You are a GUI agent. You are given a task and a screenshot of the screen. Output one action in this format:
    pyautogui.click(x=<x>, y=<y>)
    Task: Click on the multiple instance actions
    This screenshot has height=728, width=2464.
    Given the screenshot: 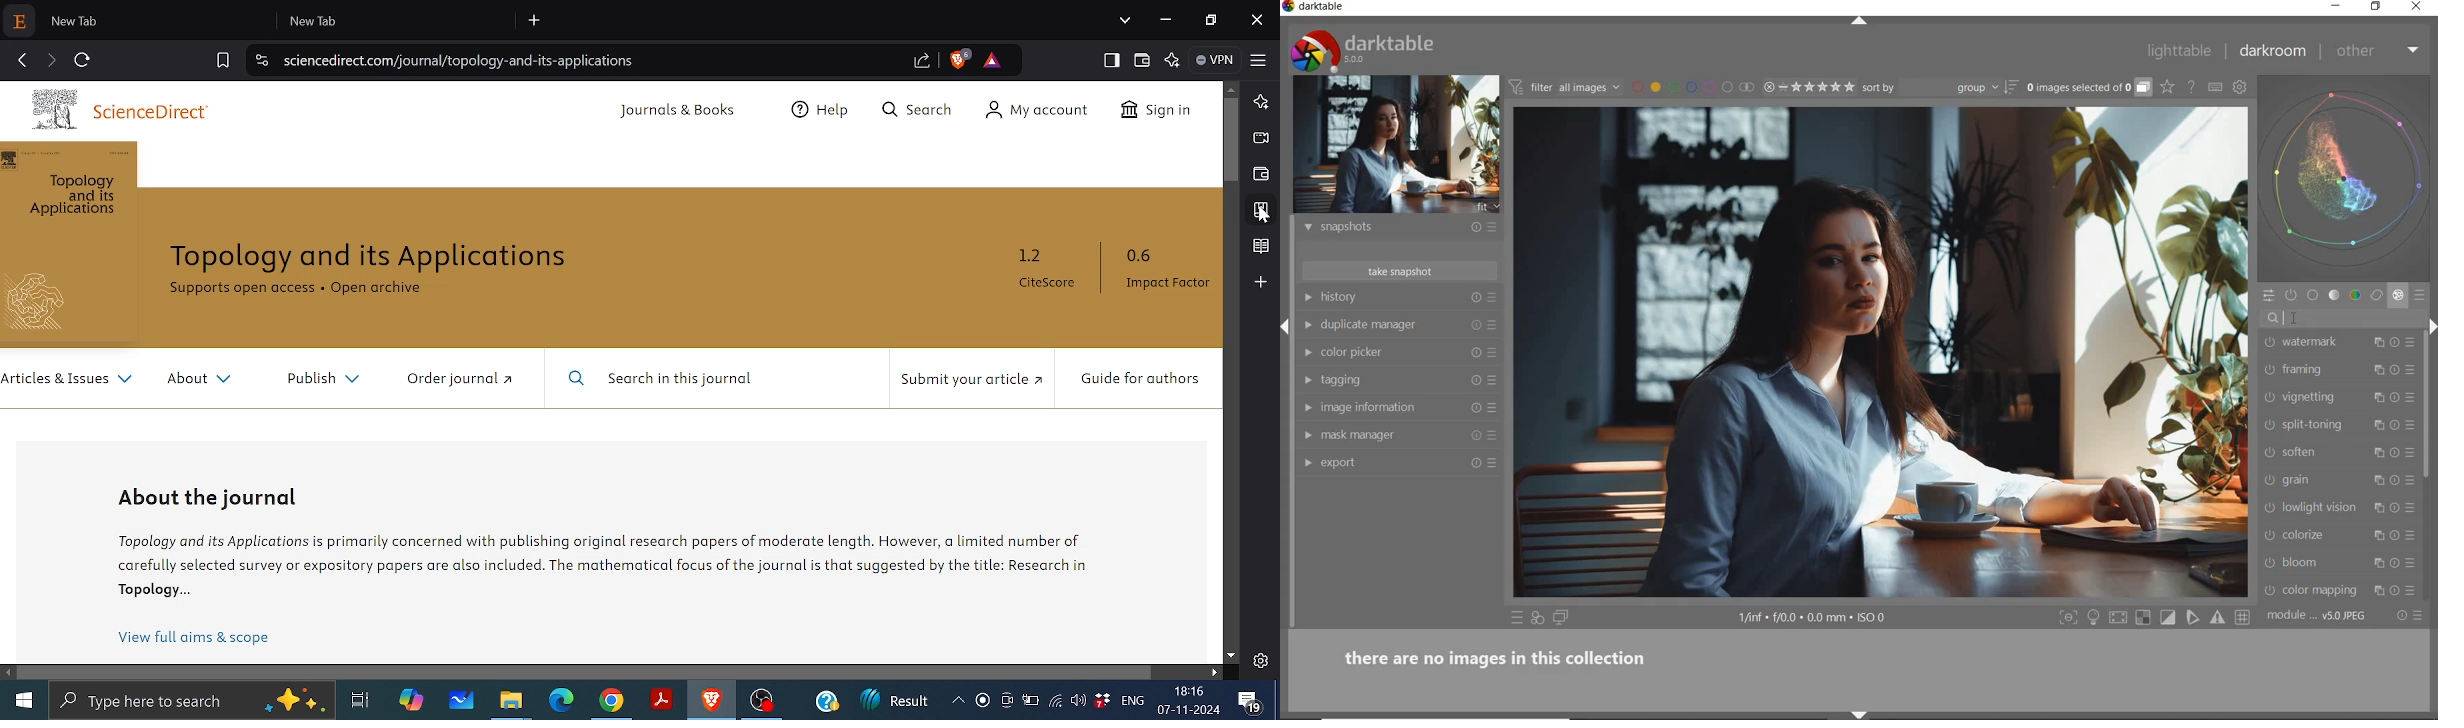 What is the action you would take?
    pyautogui.click(x=2378, y=343)
    